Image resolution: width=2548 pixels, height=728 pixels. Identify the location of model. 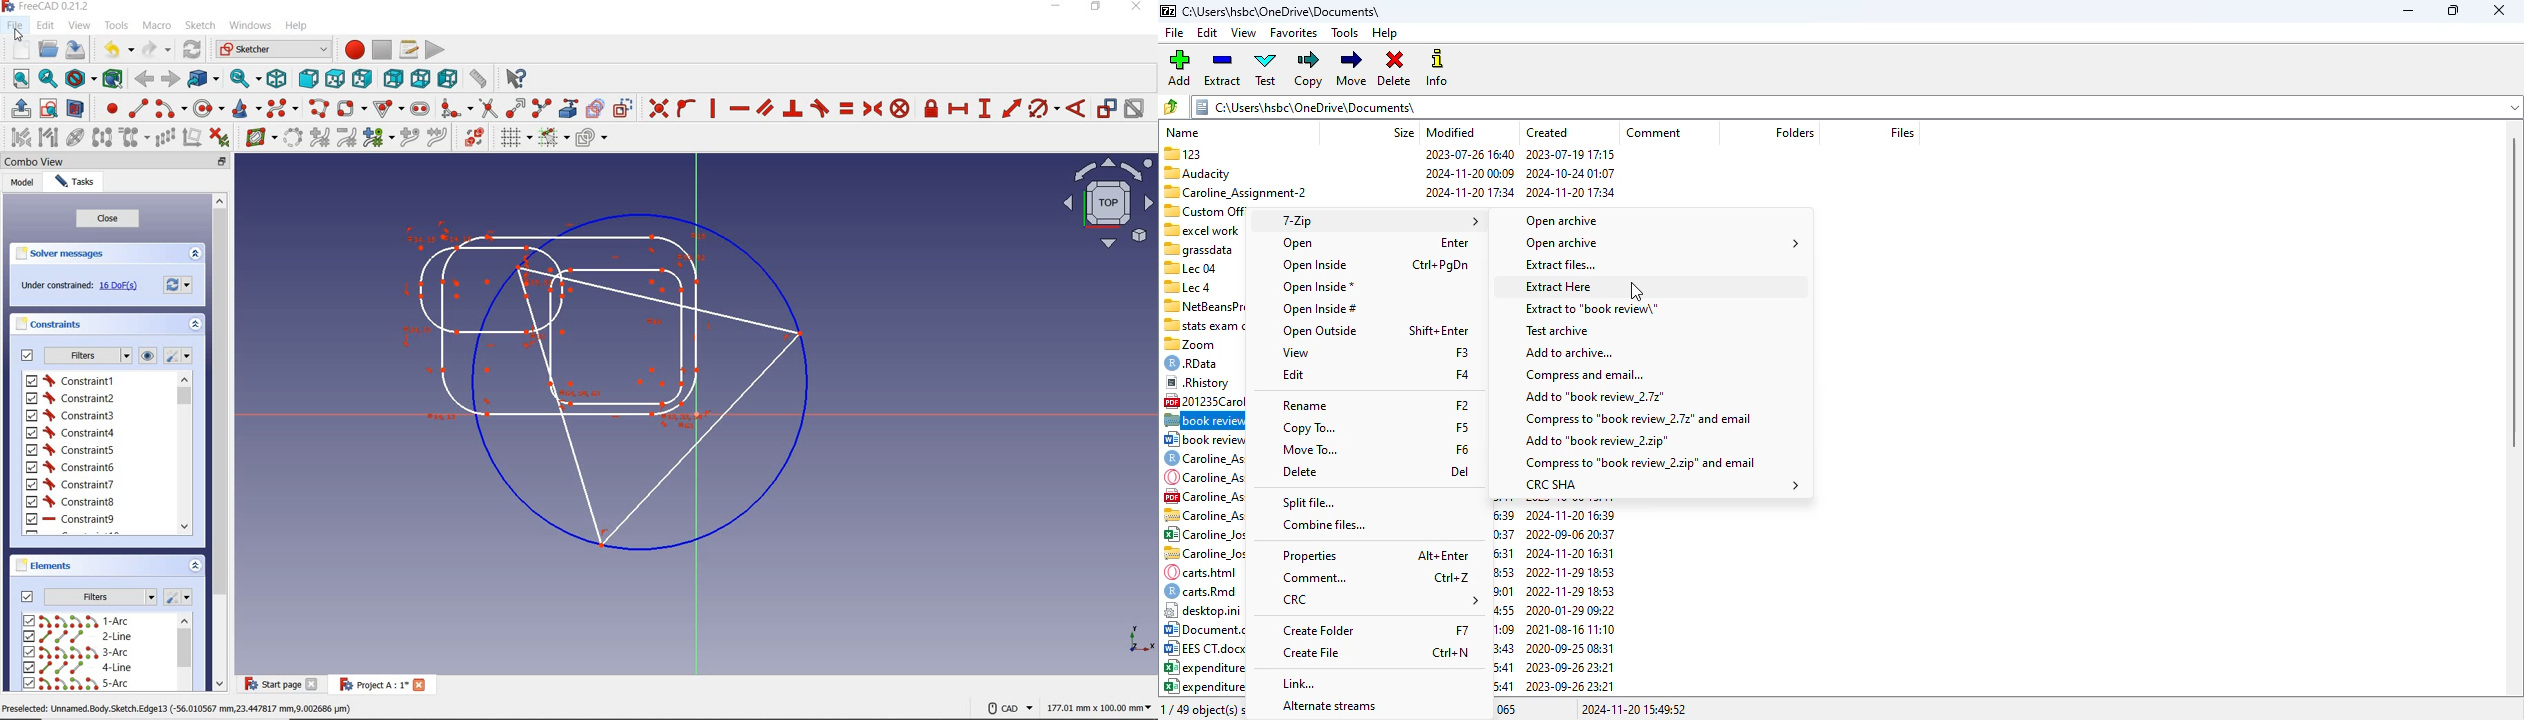
(23, 185).